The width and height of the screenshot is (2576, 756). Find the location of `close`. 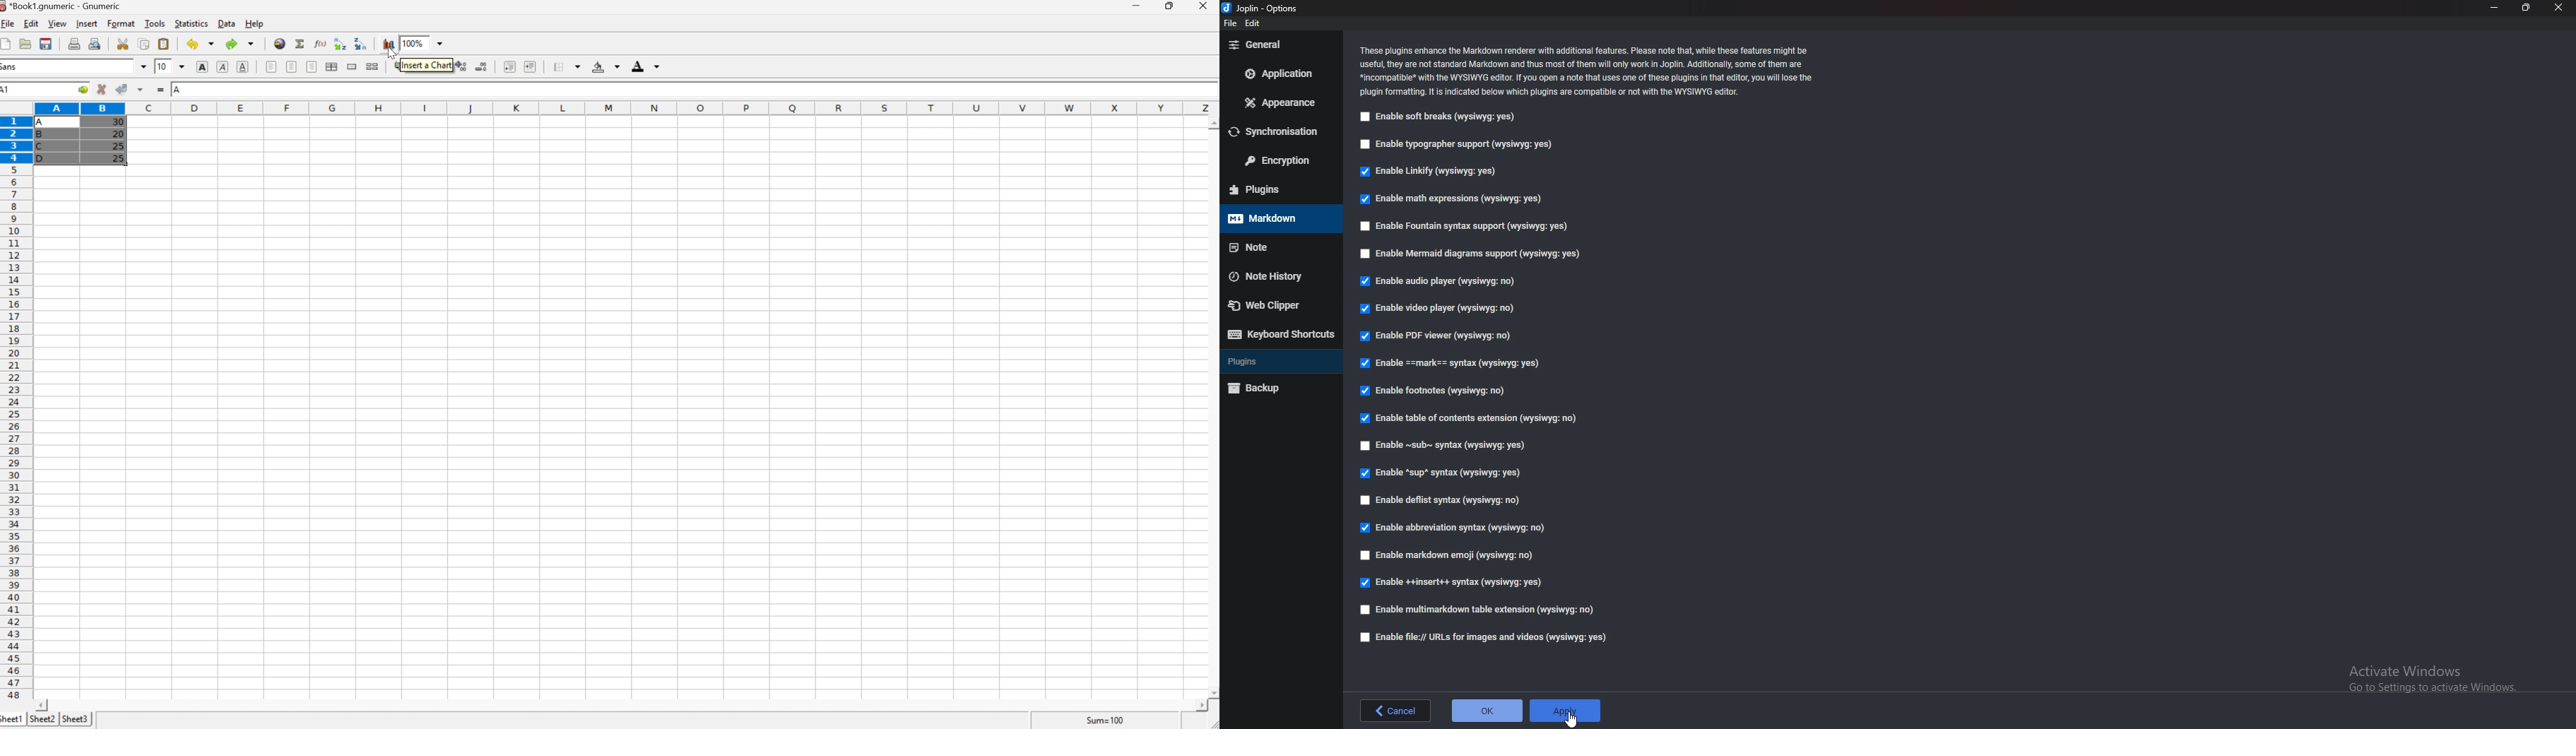

close is located at coordinates (2559, 6).